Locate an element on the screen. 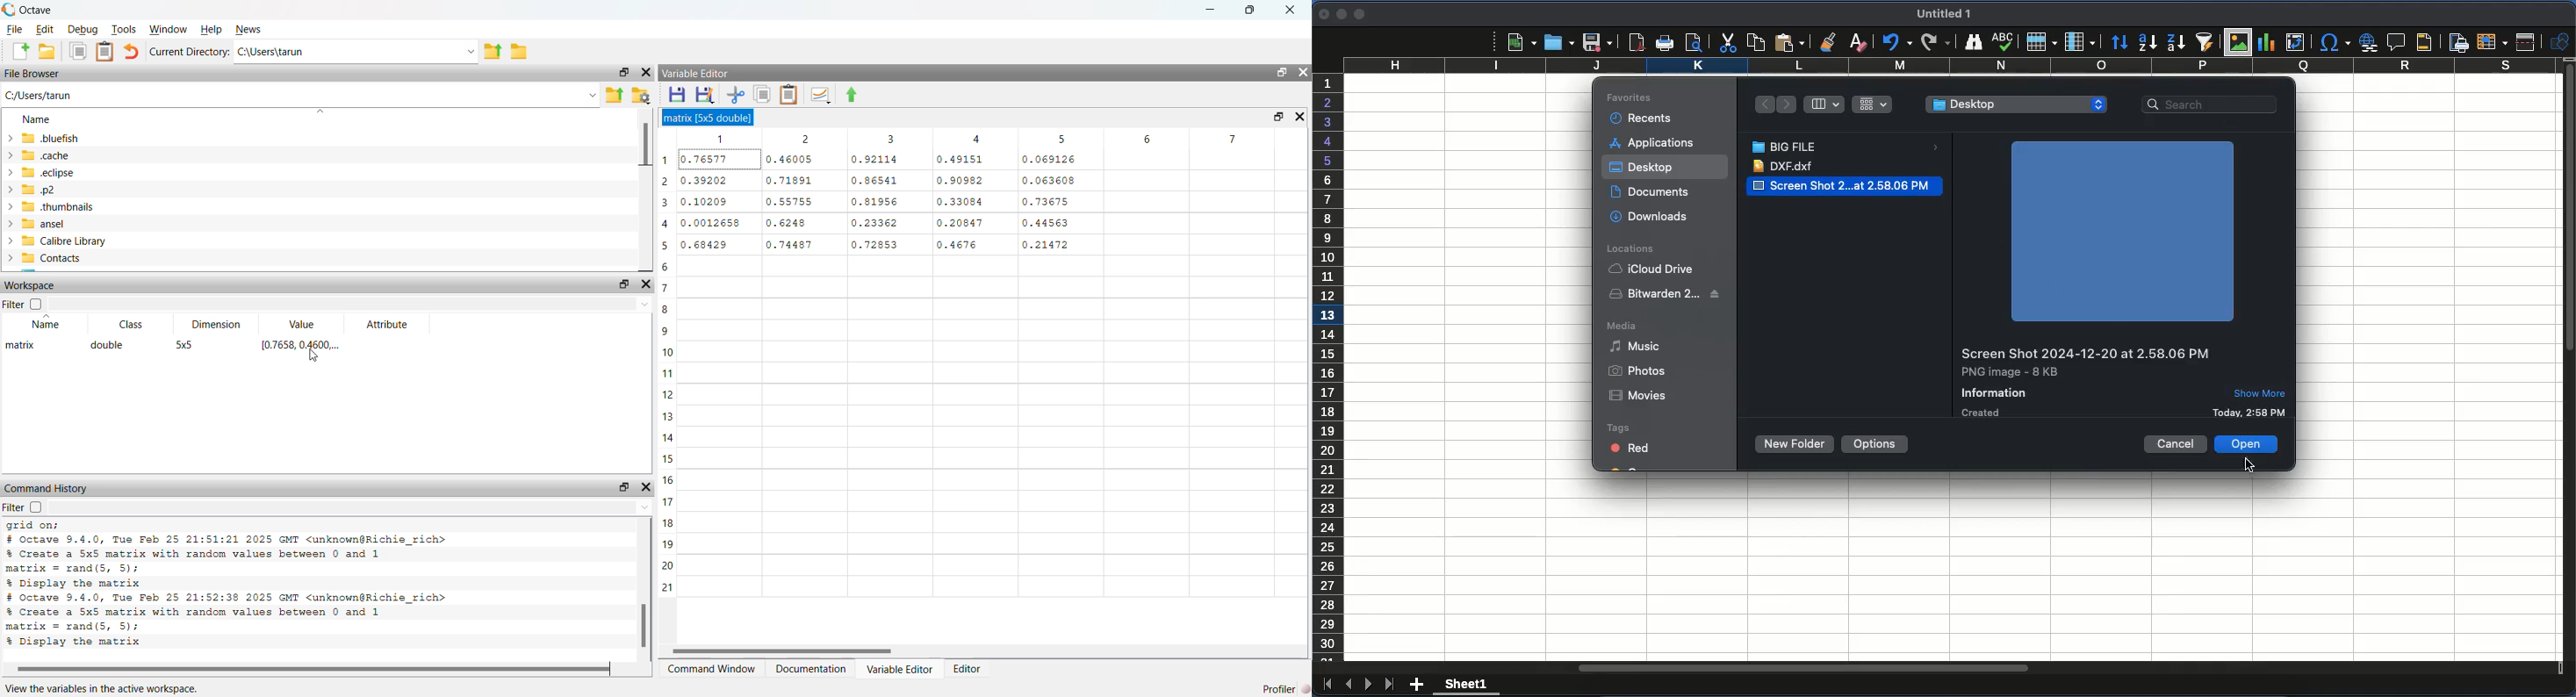  photos is located at coordinates (1638, 371).